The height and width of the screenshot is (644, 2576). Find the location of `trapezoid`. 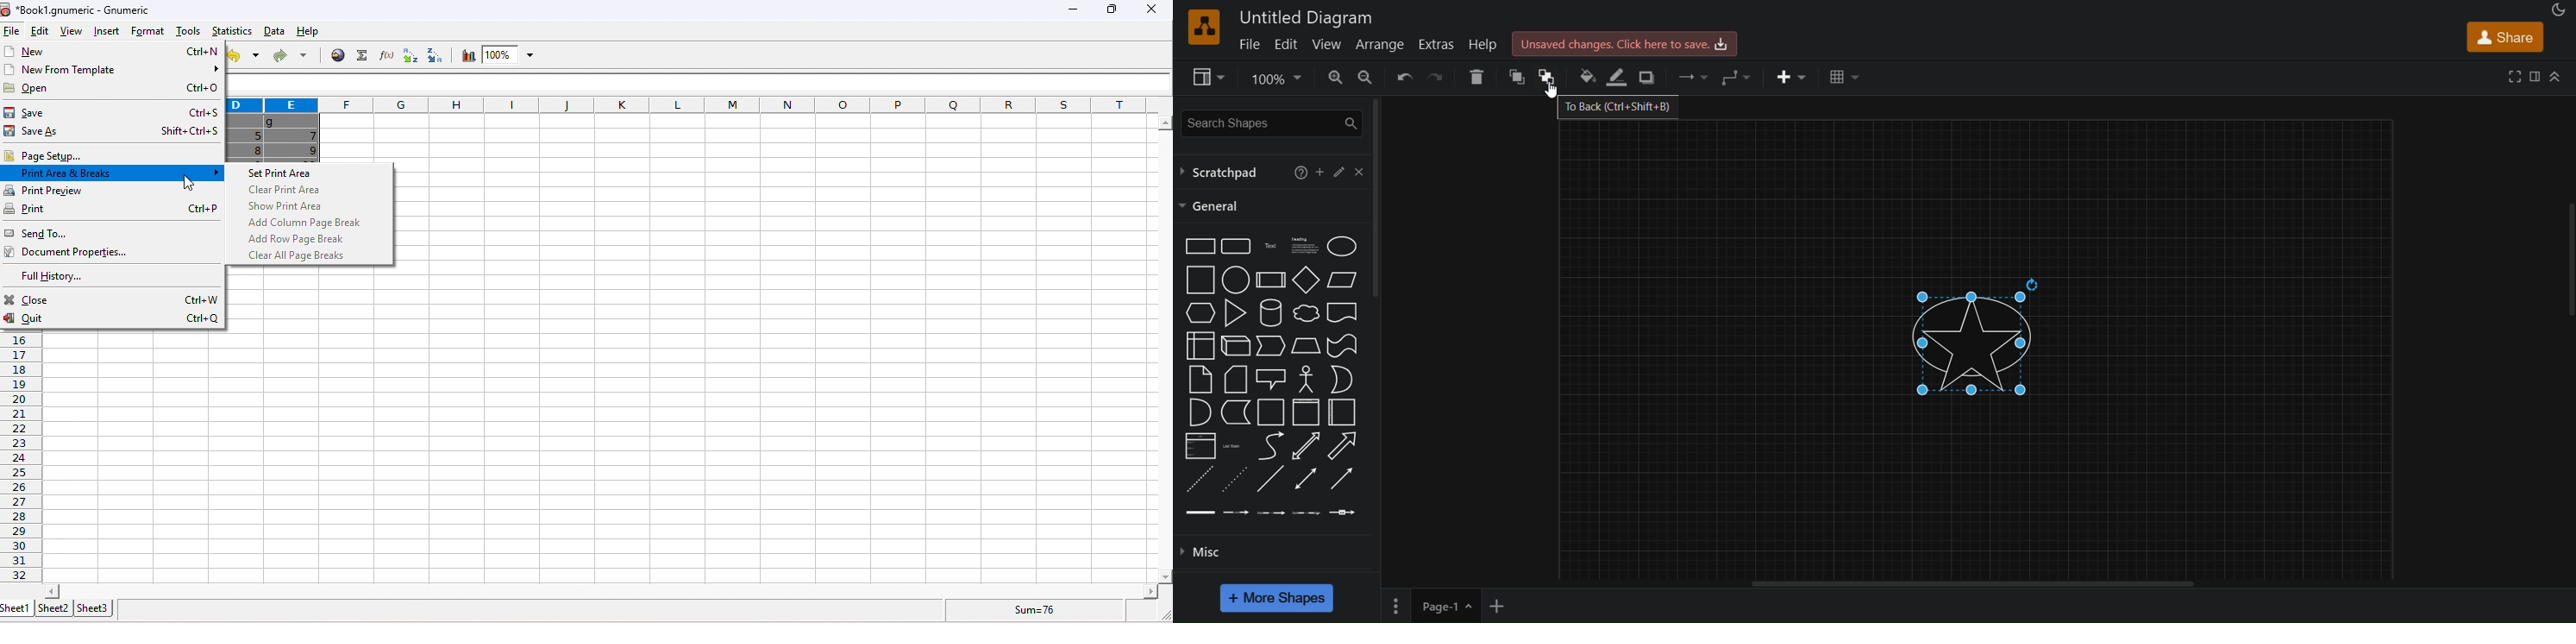

trapezoid is located at coordinates (1305, 345).